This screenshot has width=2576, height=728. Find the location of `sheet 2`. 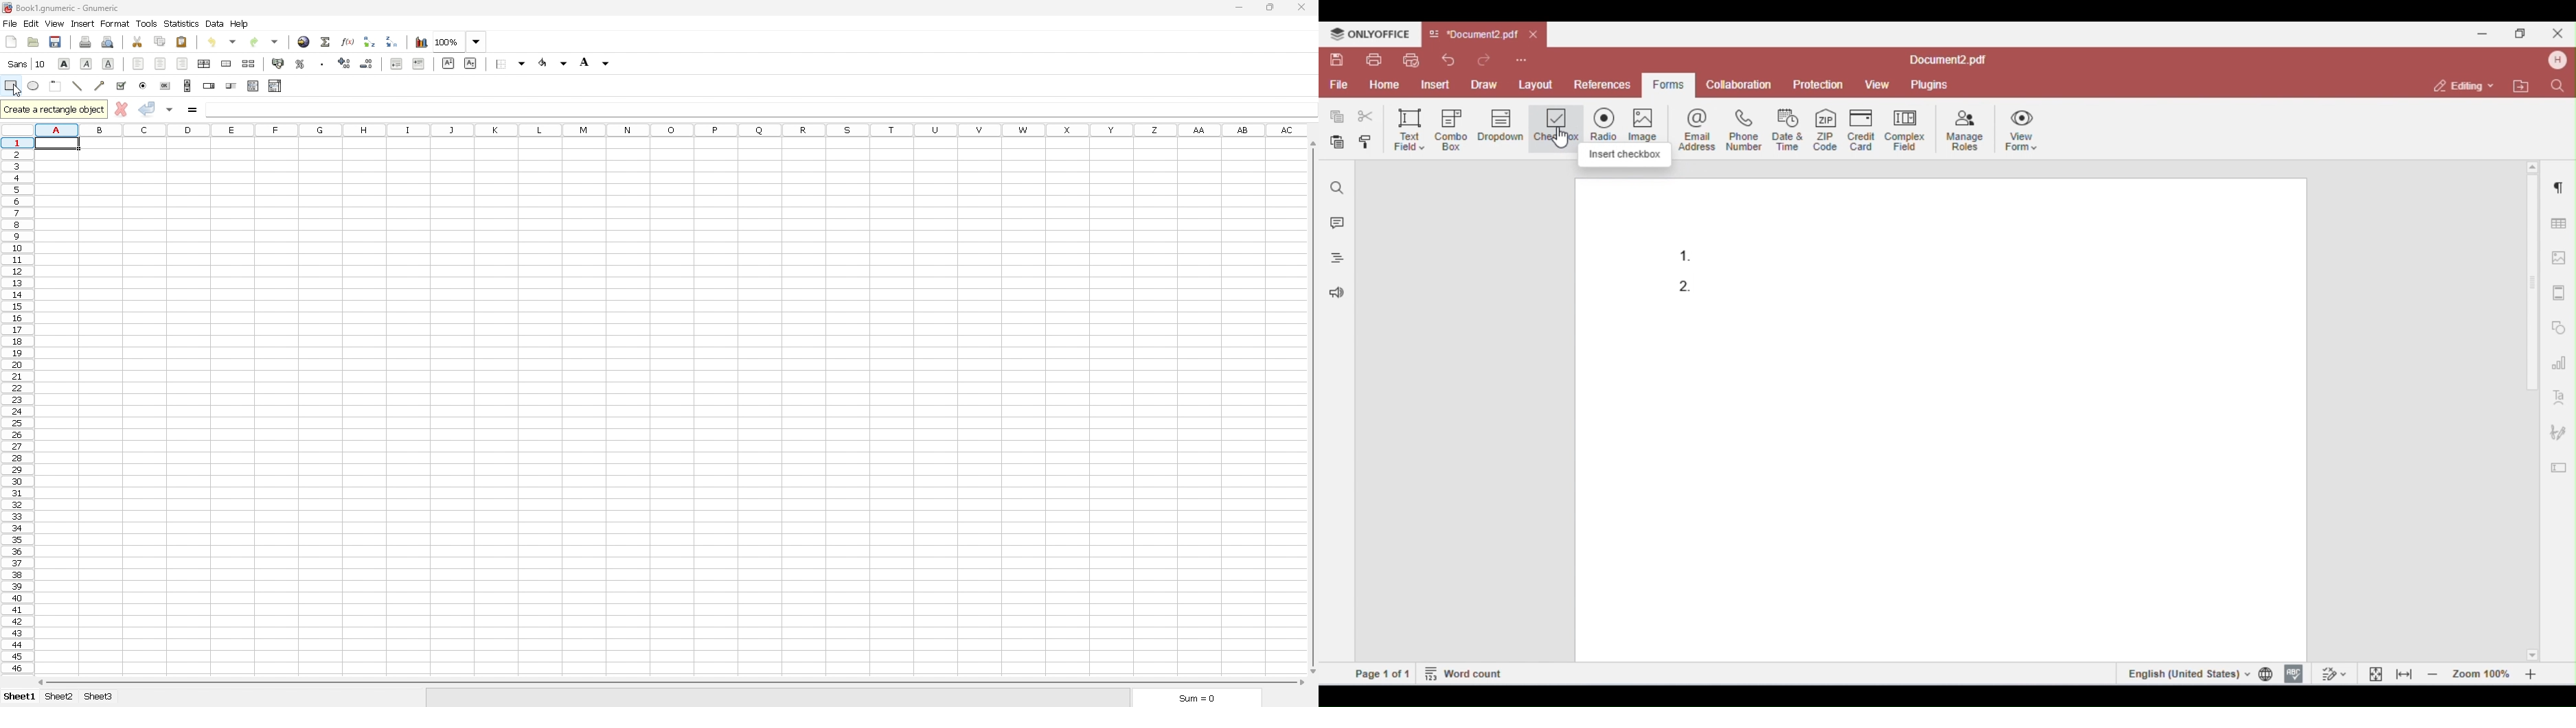

sheet 2 is located at coordinates (60, 697).